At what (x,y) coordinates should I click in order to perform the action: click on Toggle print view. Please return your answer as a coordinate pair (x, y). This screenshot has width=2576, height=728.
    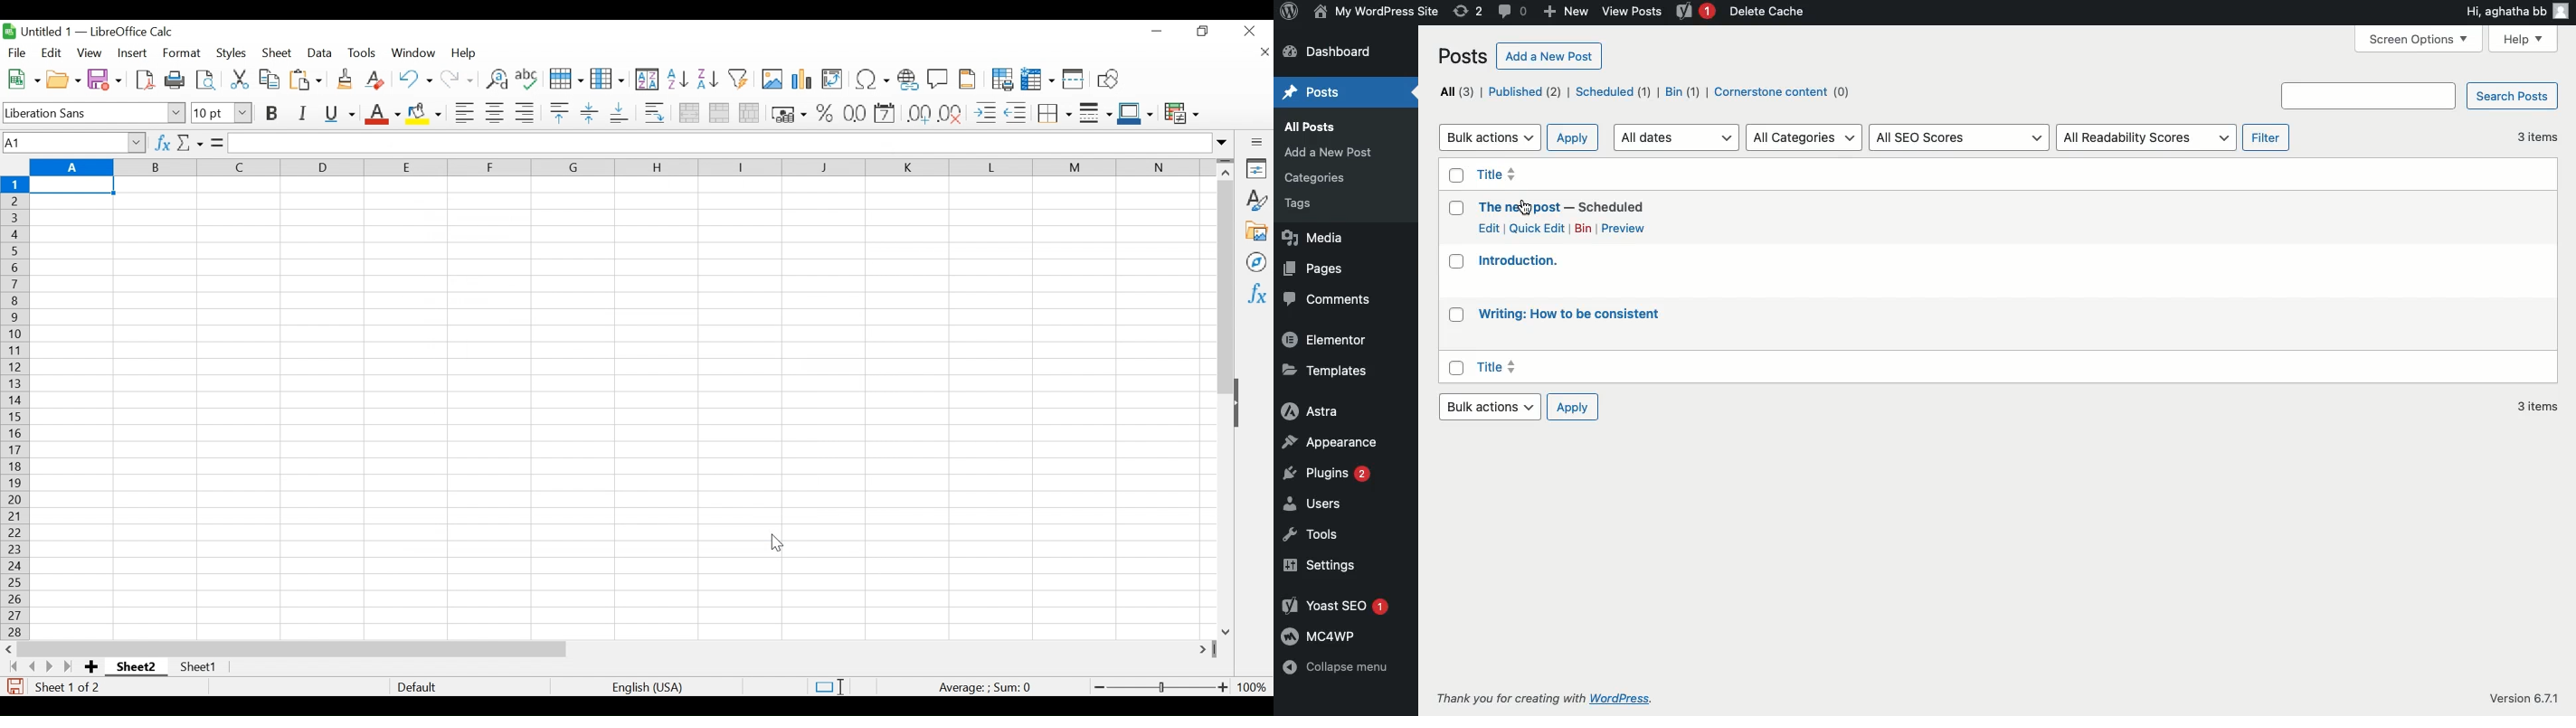
    Looking at the image, I should click on (206, 78).